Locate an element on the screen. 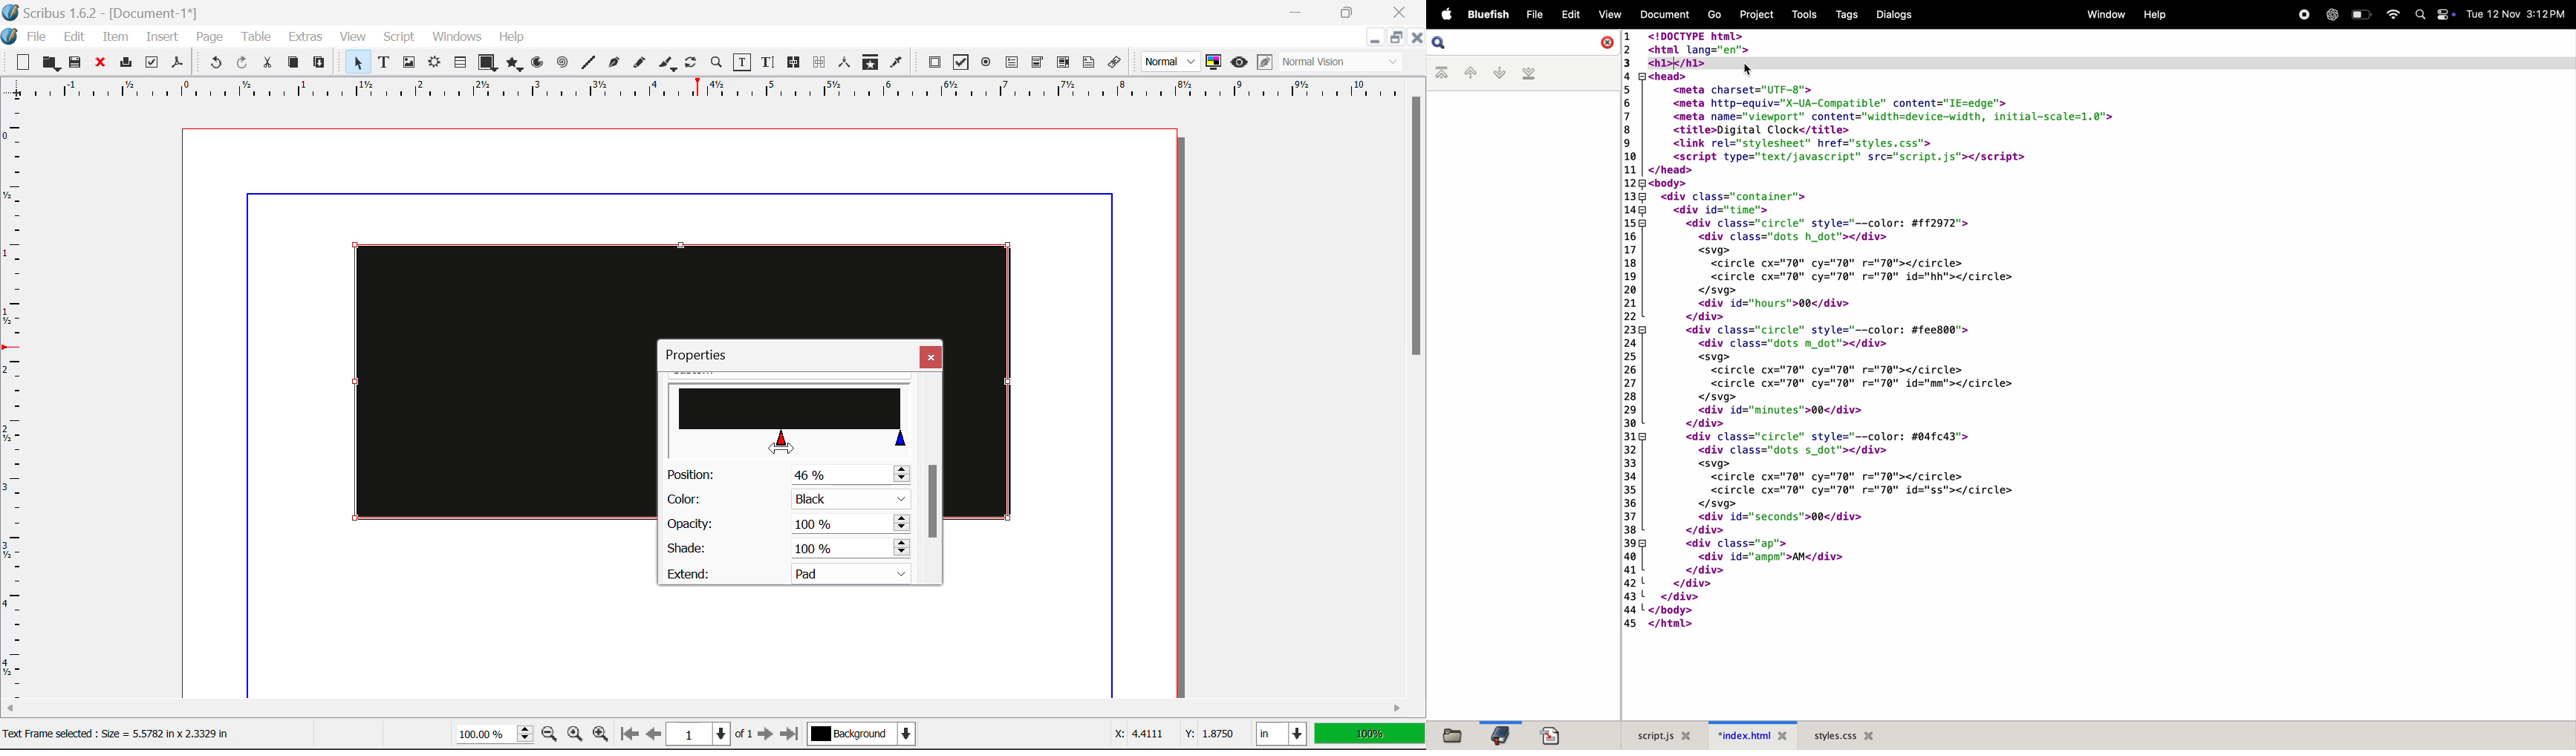 Image resolution: width=2576 pixels, height=756 pixels. File is located at coordinates (40, 37).